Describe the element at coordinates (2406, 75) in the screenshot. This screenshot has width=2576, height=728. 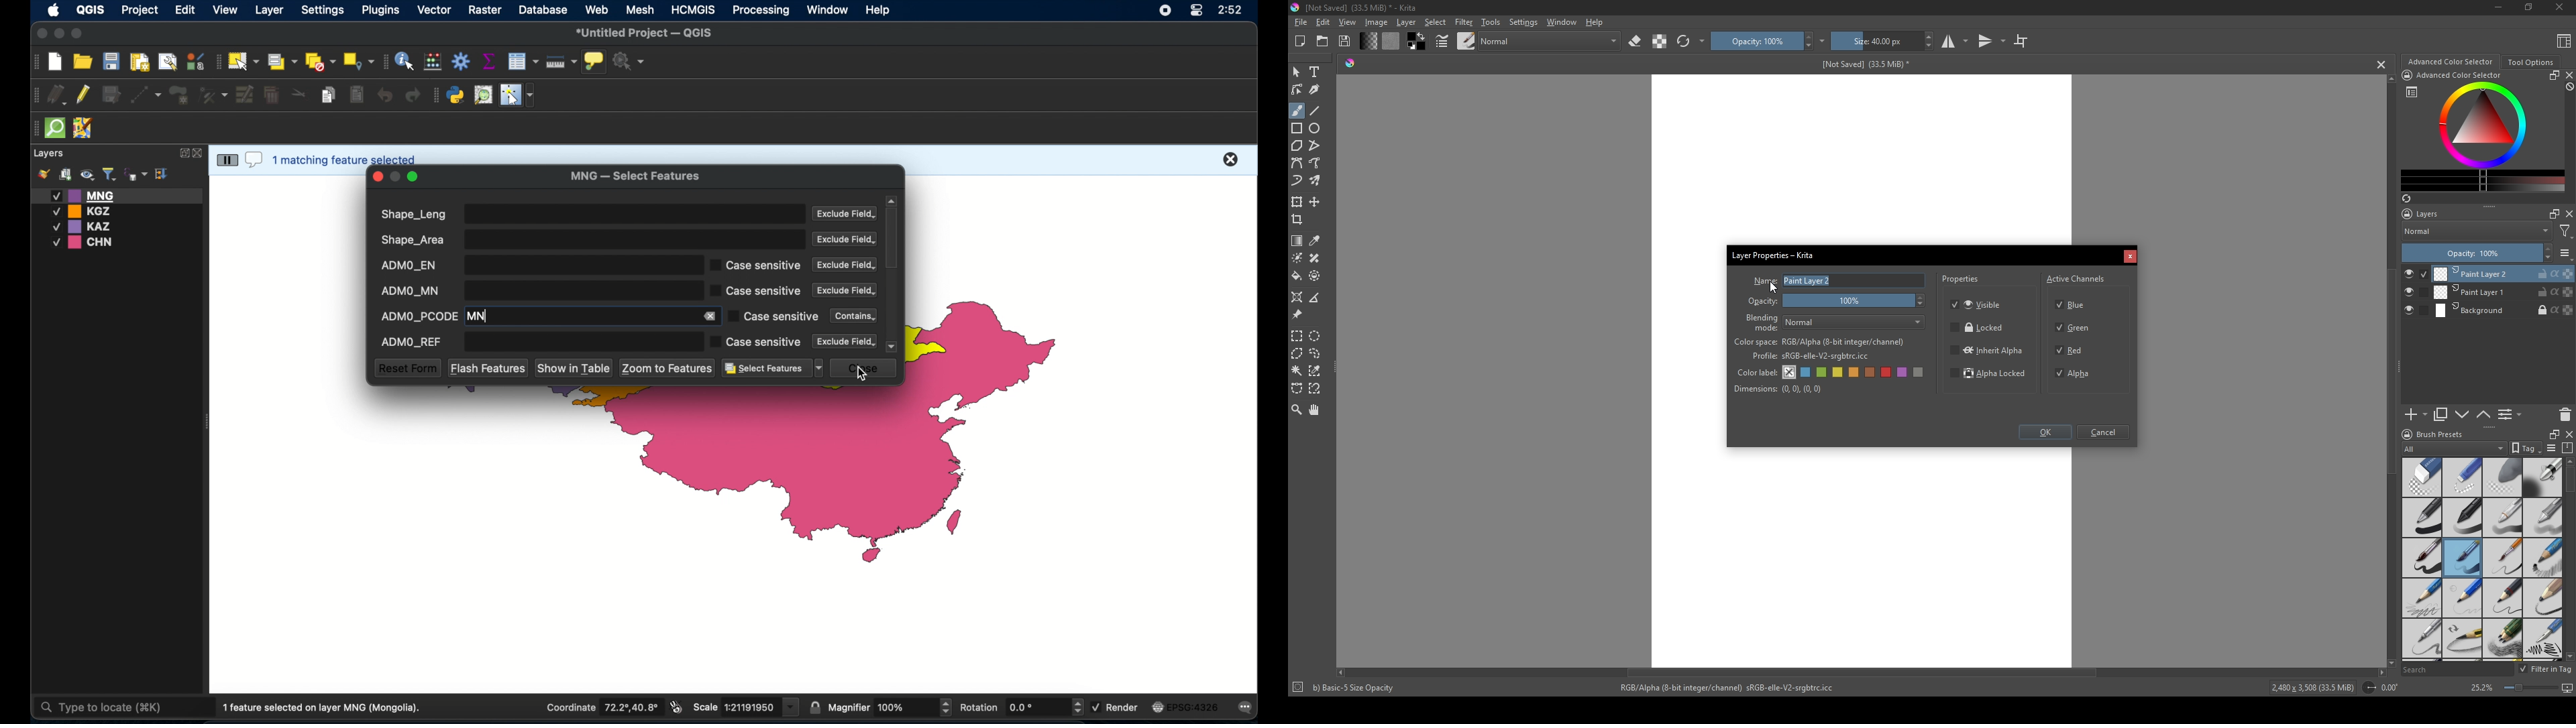
I see `icon` at that location.